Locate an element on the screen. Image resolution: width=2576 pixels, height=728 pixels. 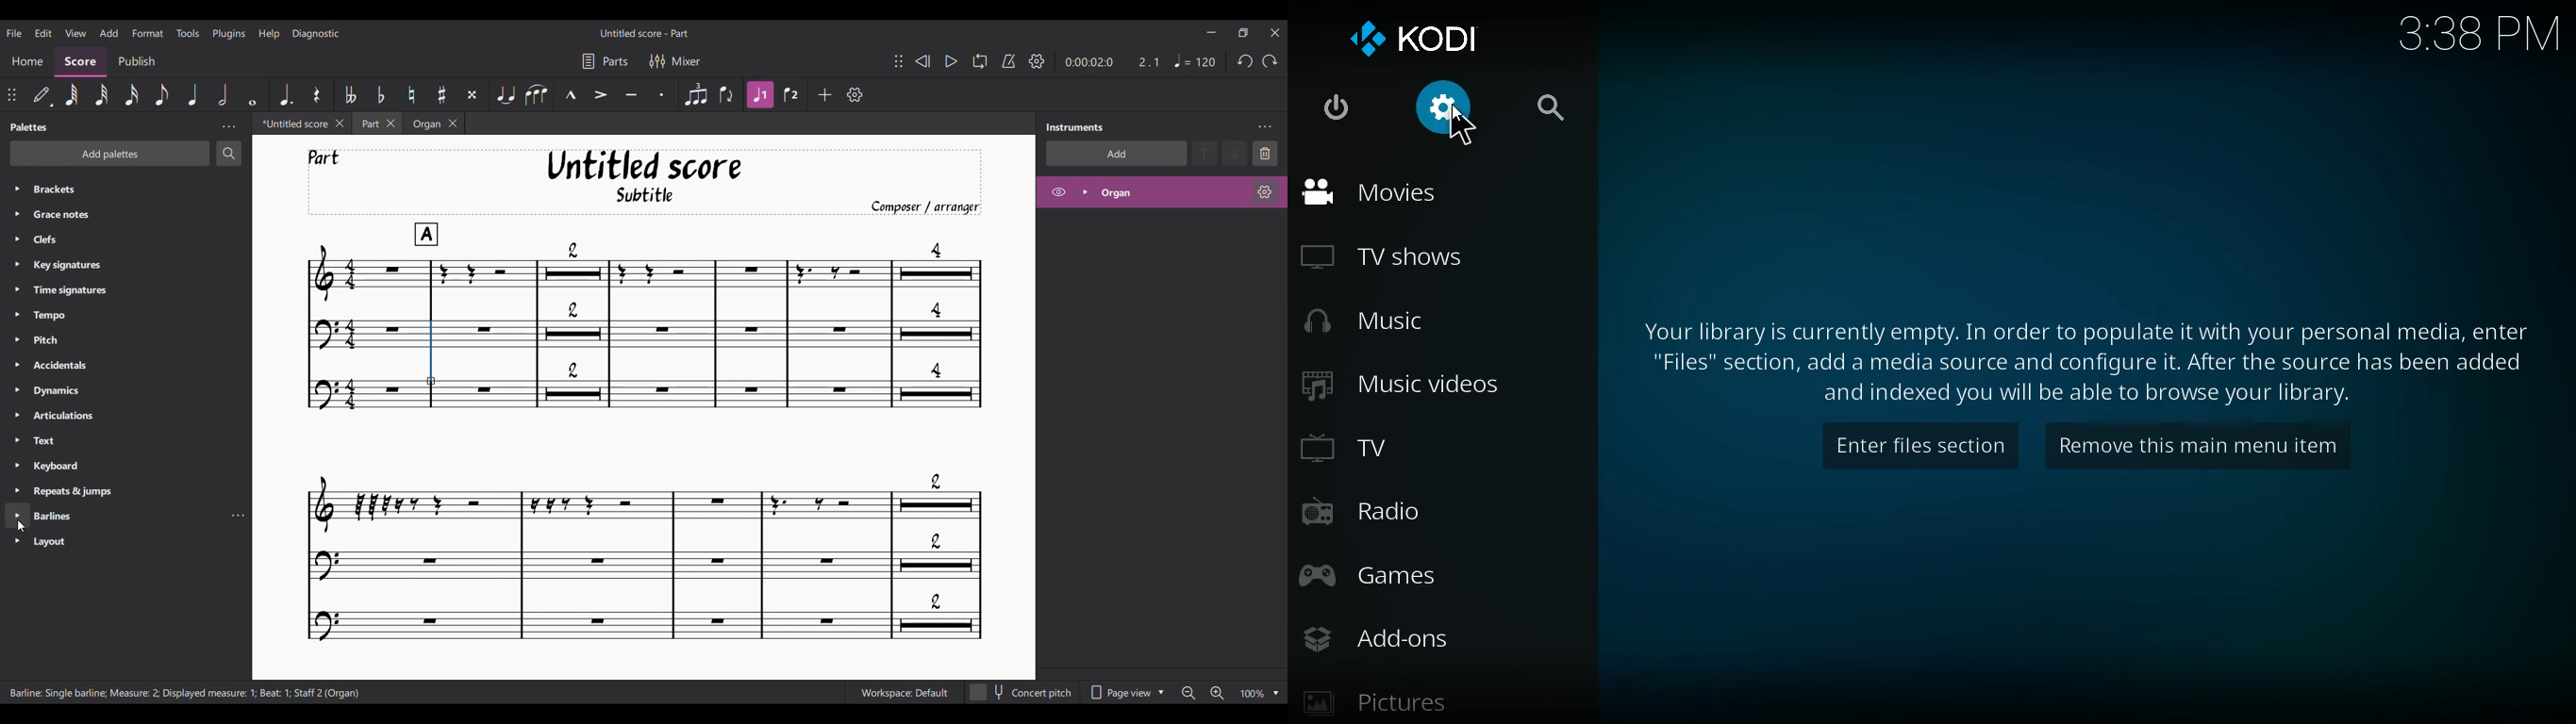
radio is located at coordinates (1412, 510).